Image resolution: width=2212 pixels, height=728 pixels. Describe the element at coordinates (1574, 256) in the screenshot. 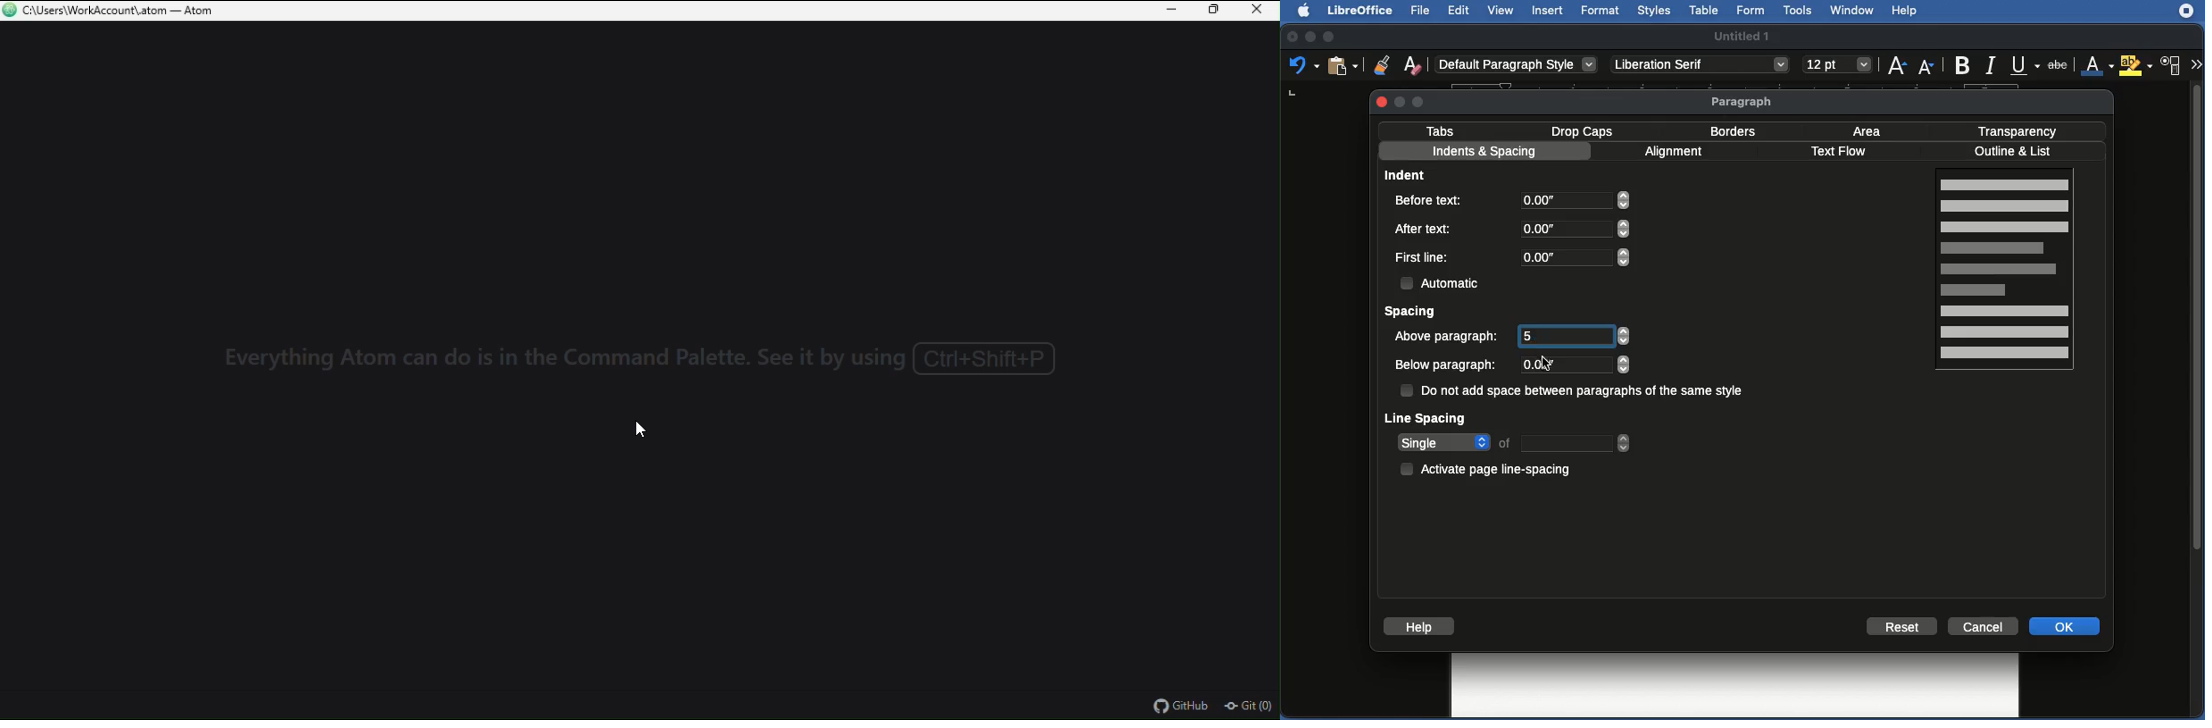

I see `0.00"` at that location.